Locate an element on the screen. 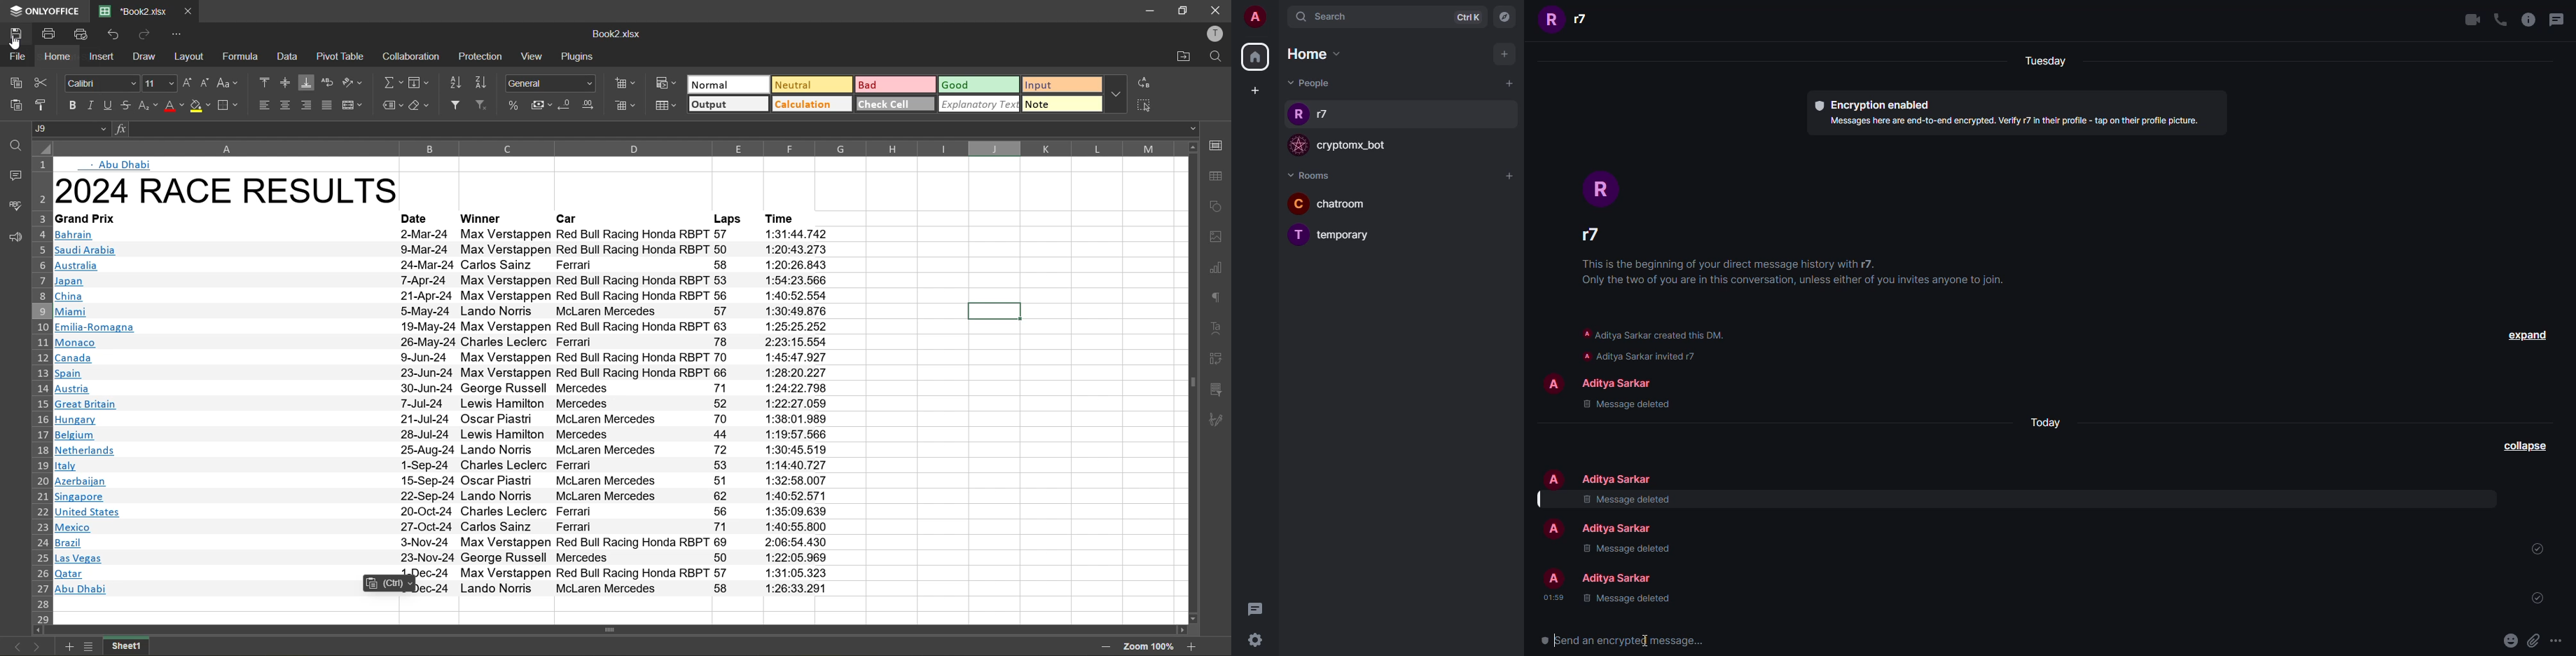 The height and width of the screenshot is (672, 2576). align middle is located at coordinates (284, 82).